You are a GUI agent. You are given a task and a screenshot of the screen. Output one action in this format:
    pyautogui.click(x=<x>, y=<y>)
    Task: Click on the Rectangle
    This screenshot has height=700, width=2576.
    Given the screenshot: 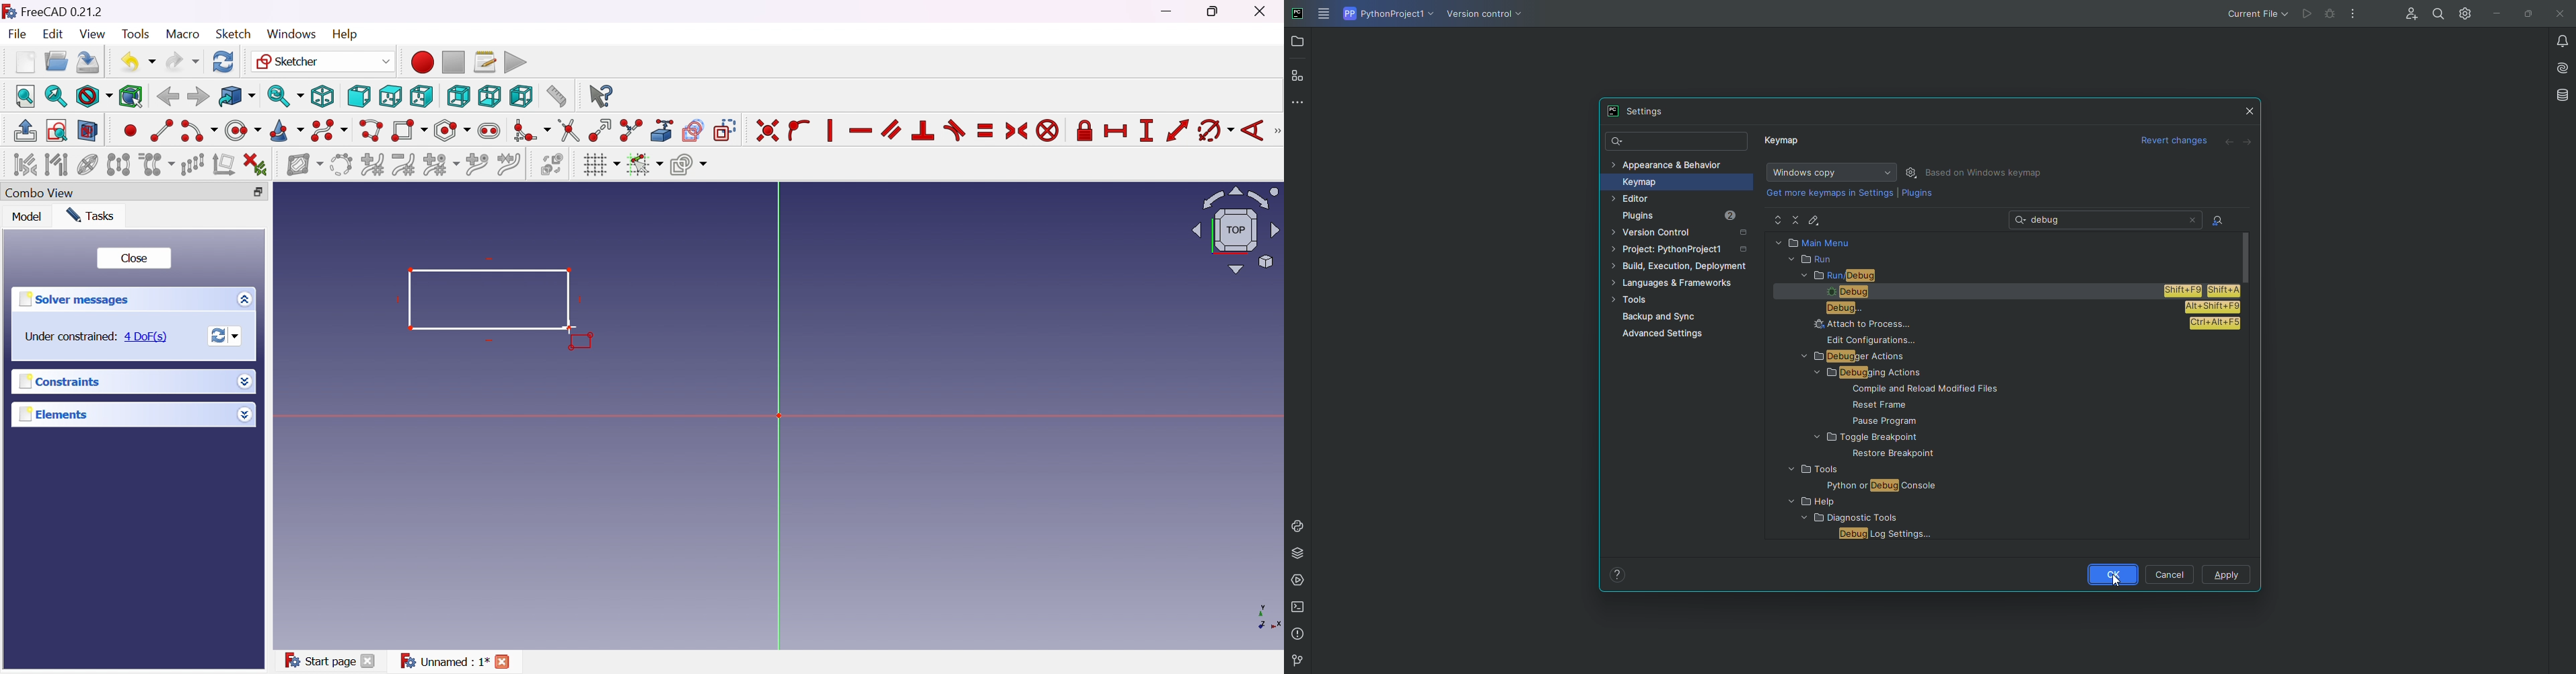 What is the action you would take?
    pyautogui.click(x=481, y=299)
    